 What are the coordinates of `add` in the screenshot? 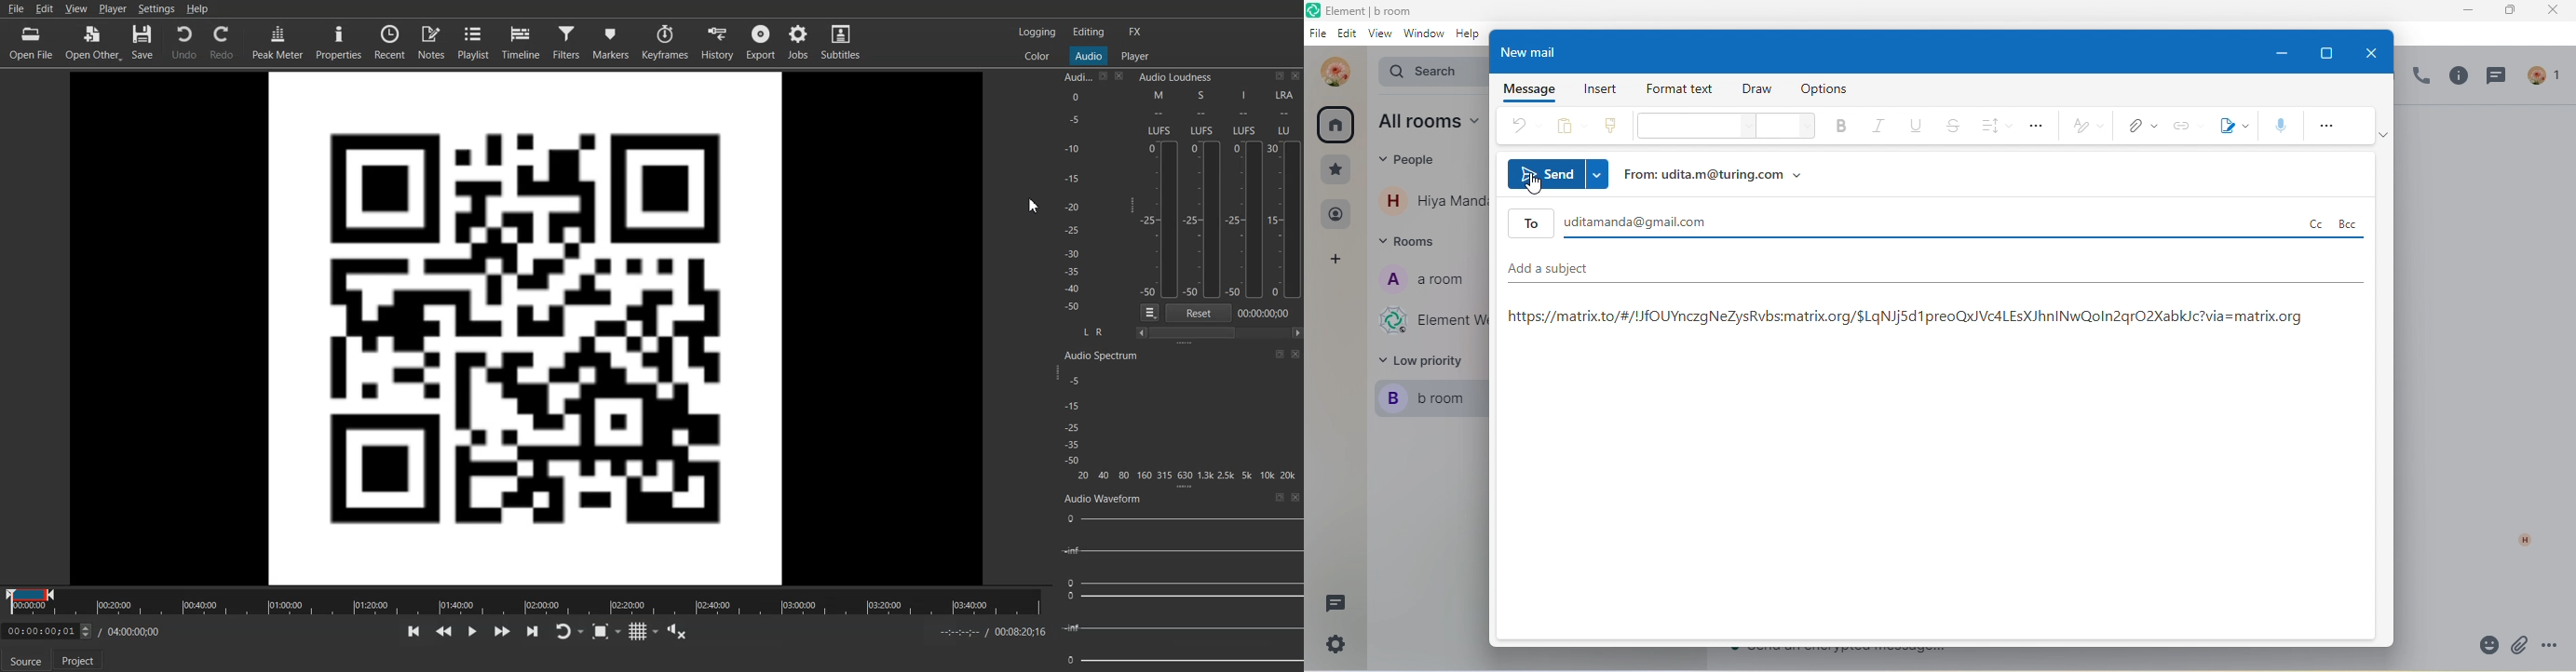 It's located at (1338, 261).